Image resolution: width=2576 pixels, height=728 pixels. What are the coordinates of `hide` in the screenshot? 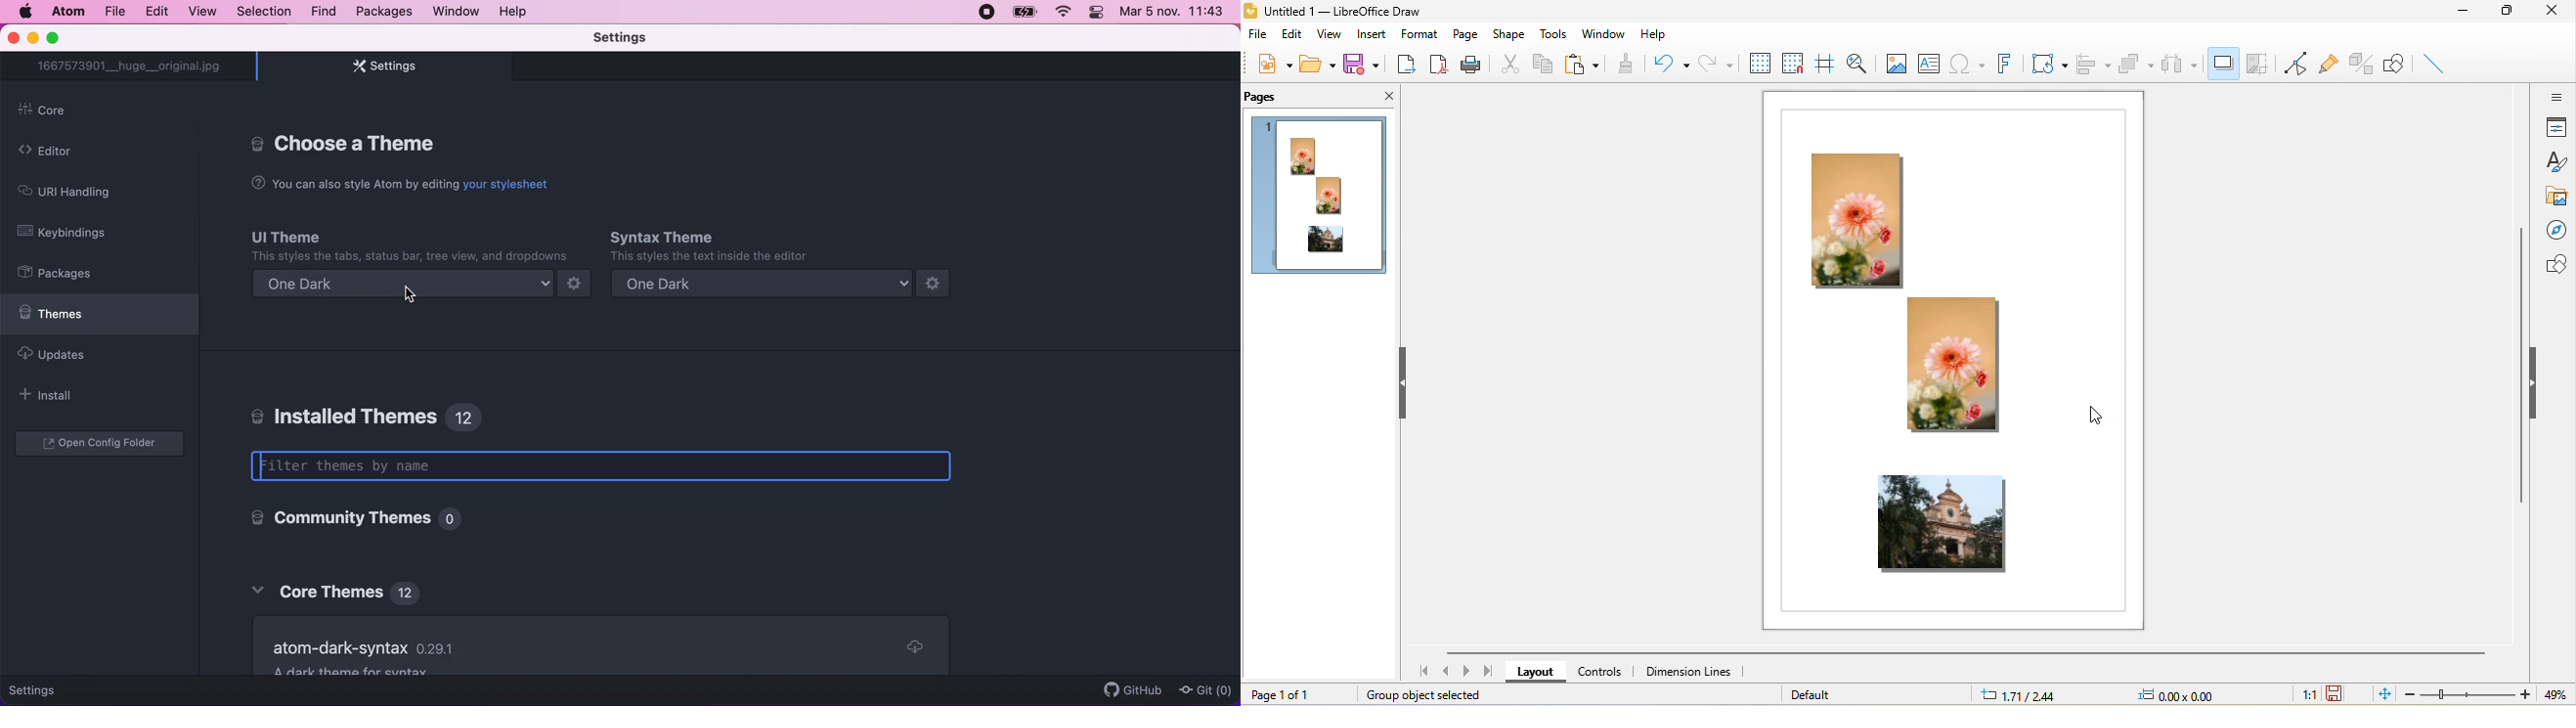 It's located at (2539, 382).